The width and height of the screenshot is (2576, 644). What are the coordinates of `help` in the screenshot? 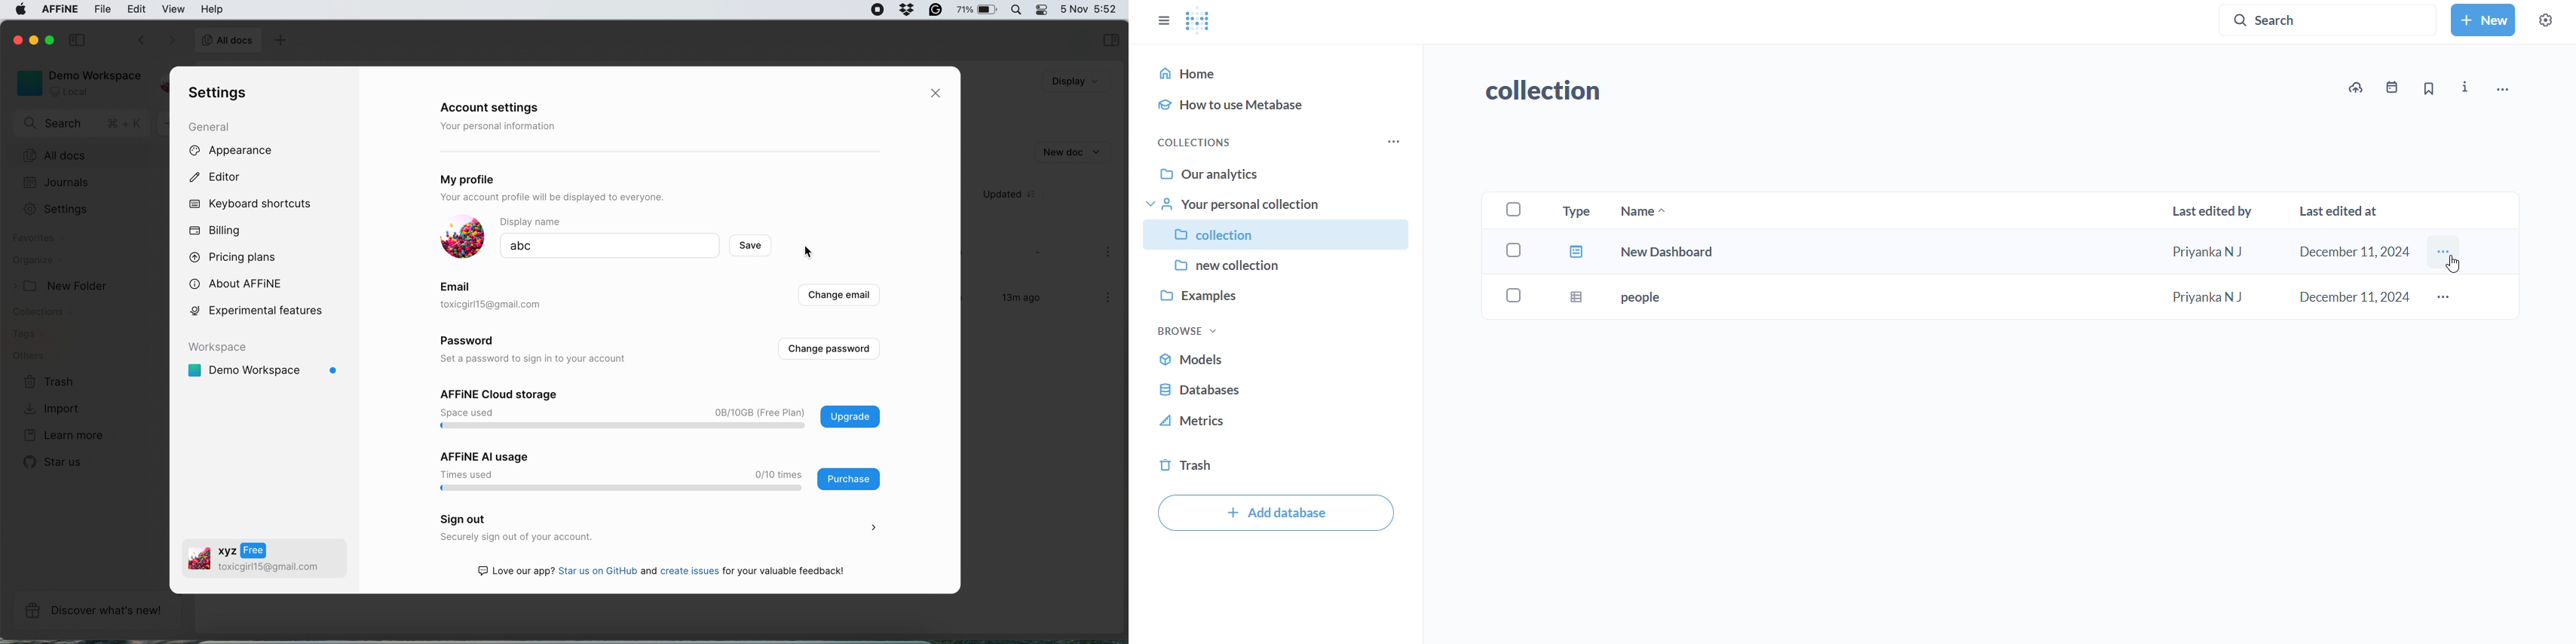 It's located at (212, 9).